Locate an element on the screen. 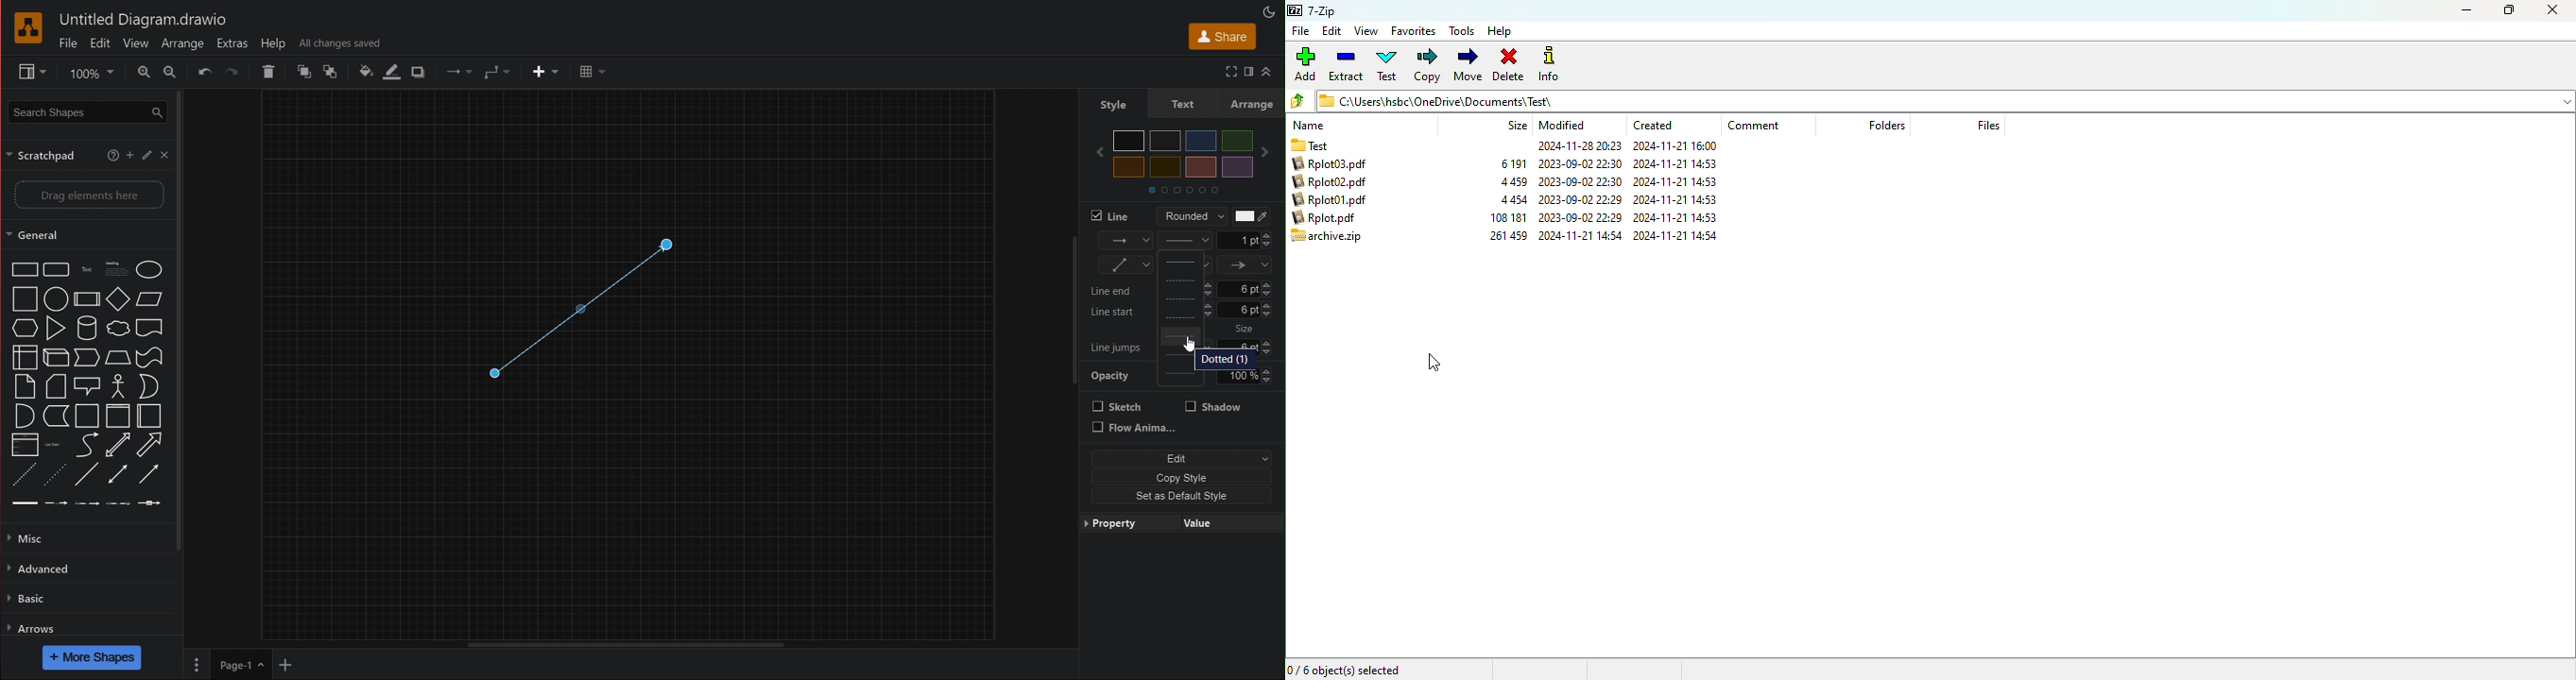 The image size is (2576, 700). Untitled Diagram.drawio is located at coordinates (143, 21).